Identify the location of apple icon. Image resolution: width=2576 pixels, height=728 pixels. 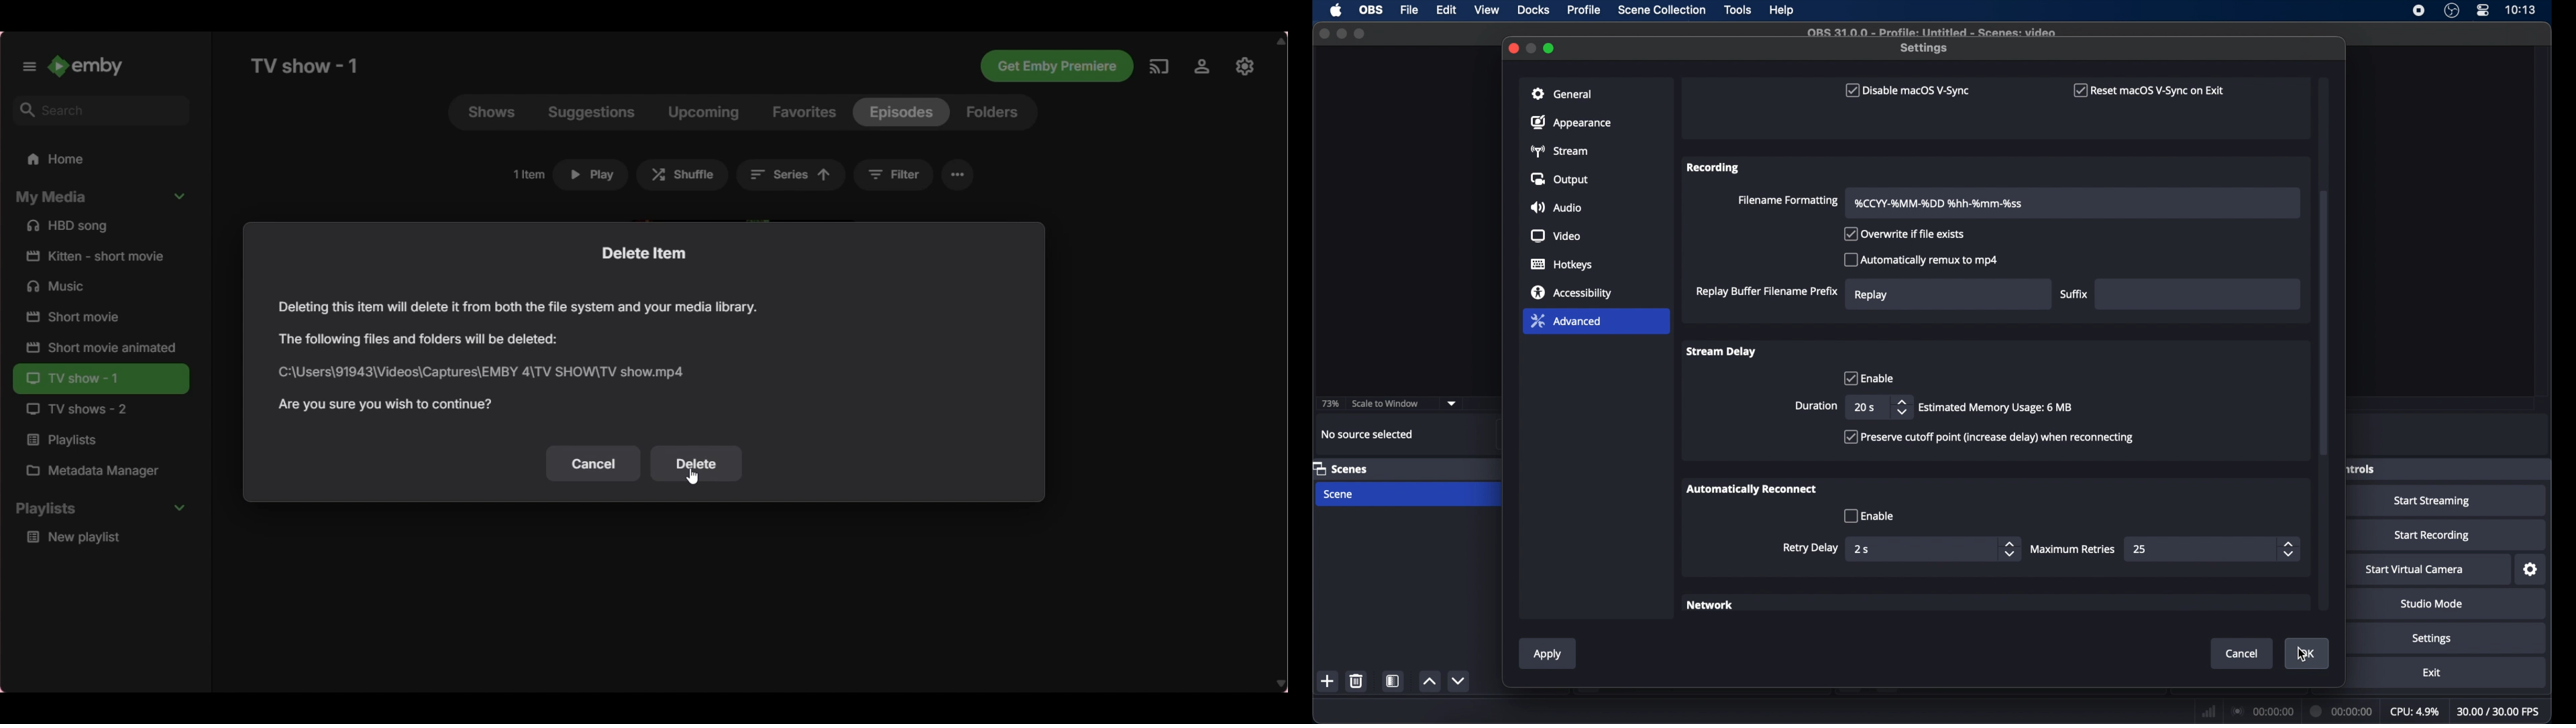
(1336, 11).